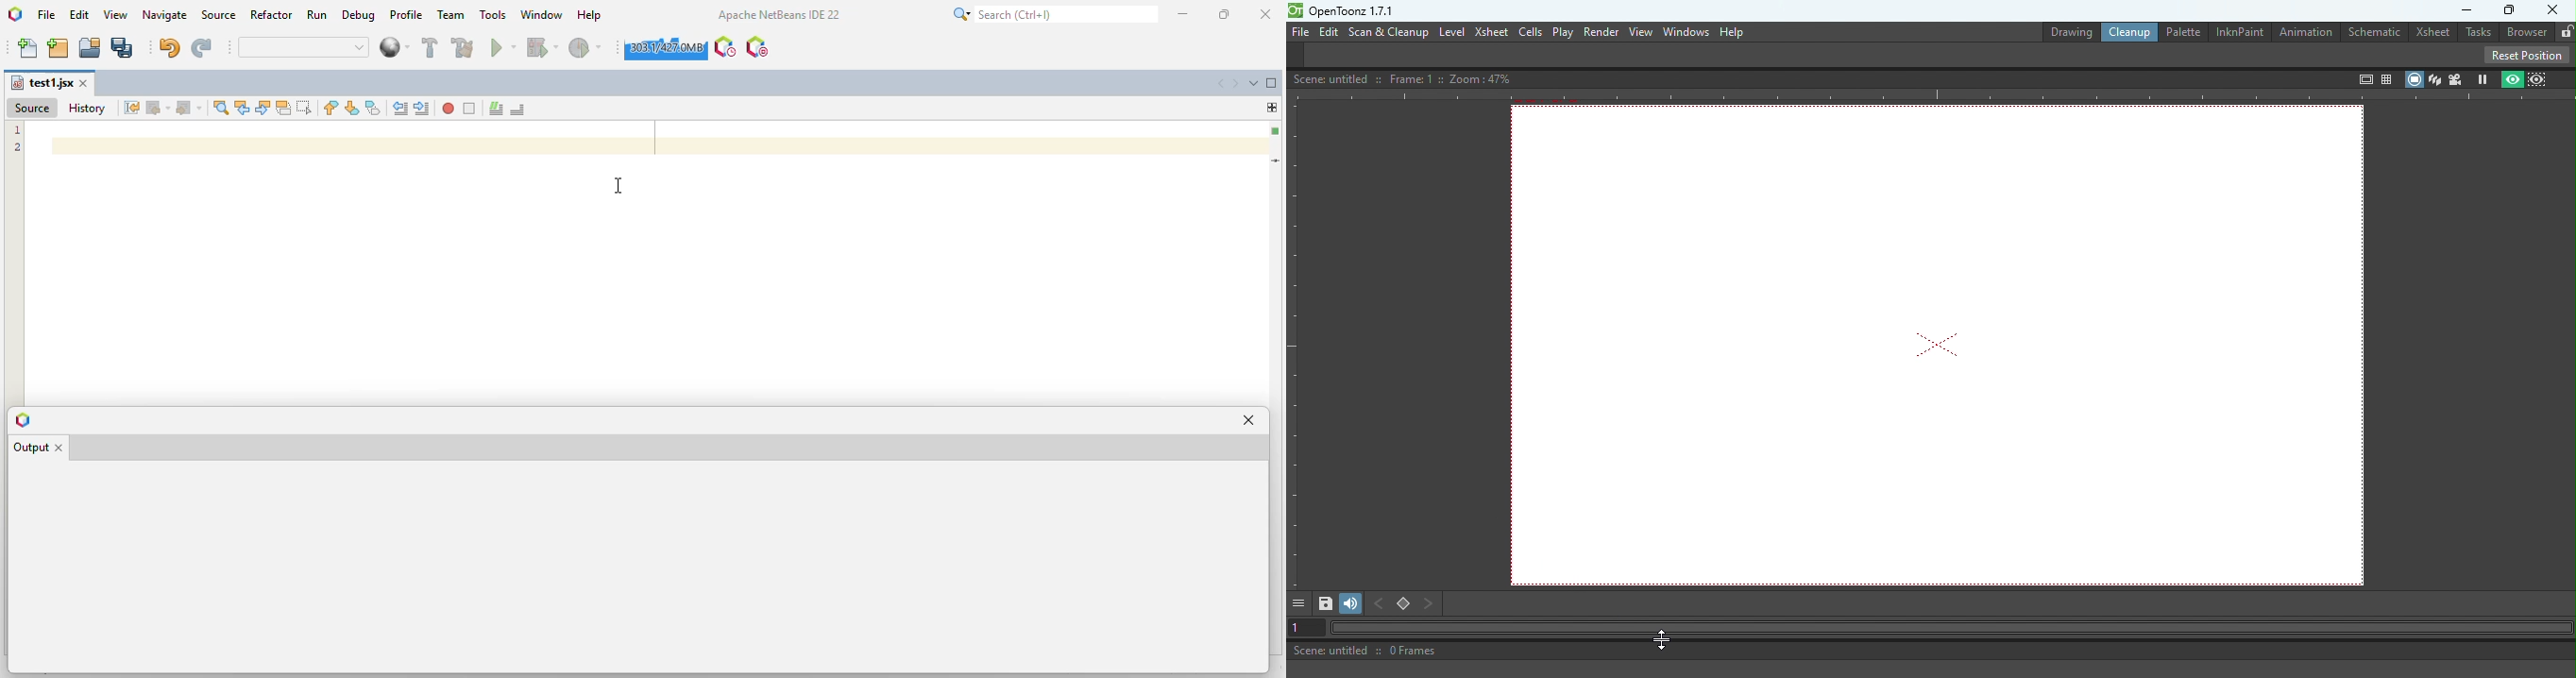 The height and width of the screenshot is (700, 2576). I want to click on toggle highlight search, so click(283, 108).